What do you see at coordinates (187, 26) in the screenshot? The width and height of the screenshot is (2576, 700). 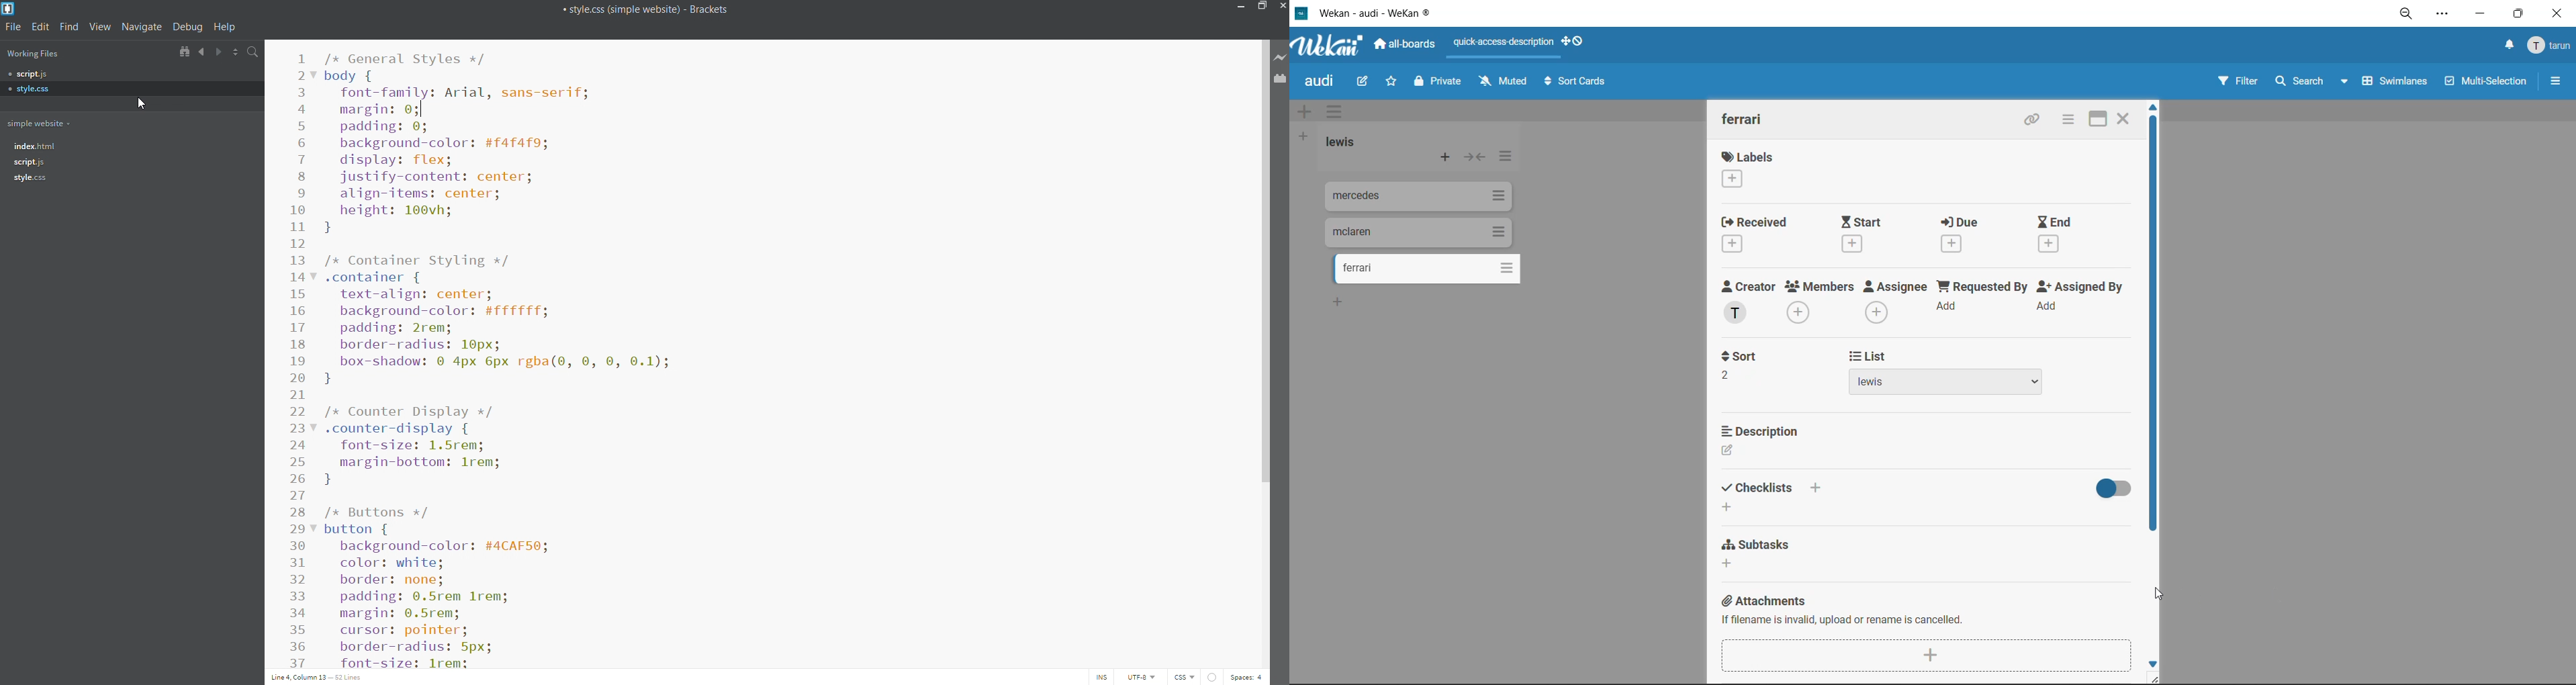 I see `debug` at bounding box center [187, 26].